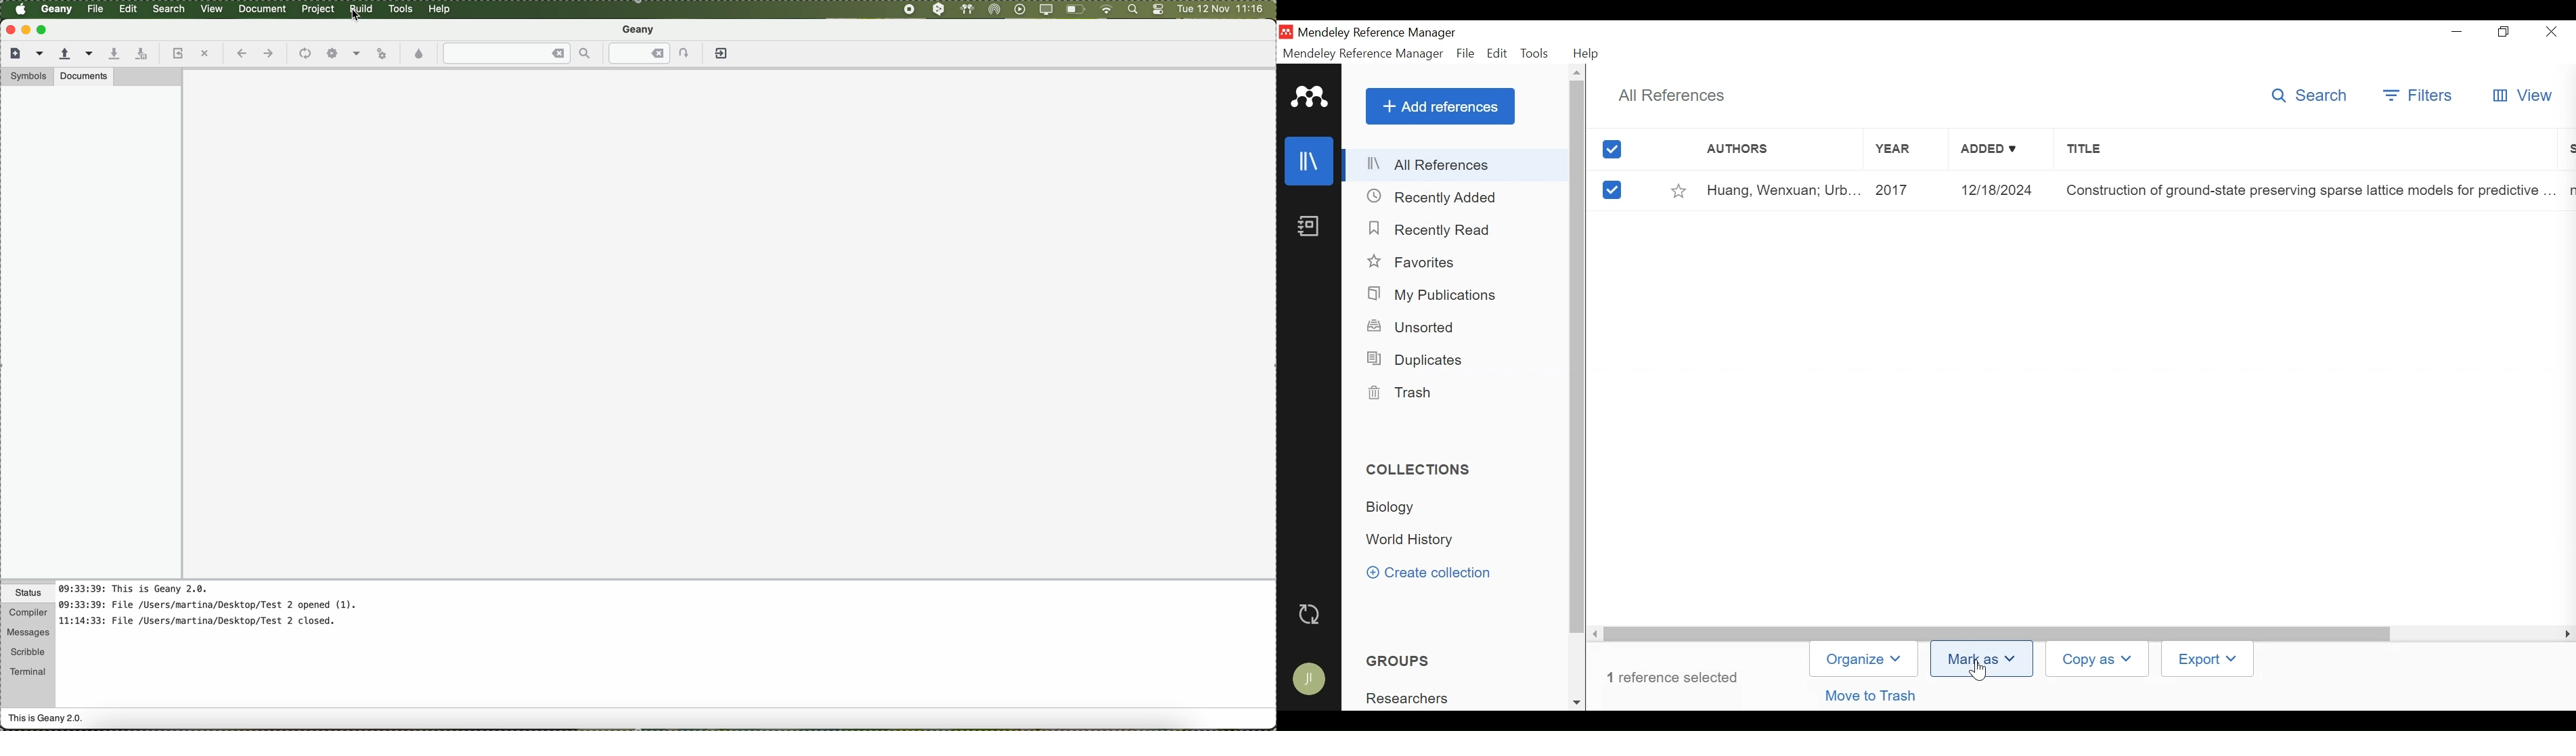 This screenshot has width=2576, height=756. I want to click on Mark as, so click(1982, 659).